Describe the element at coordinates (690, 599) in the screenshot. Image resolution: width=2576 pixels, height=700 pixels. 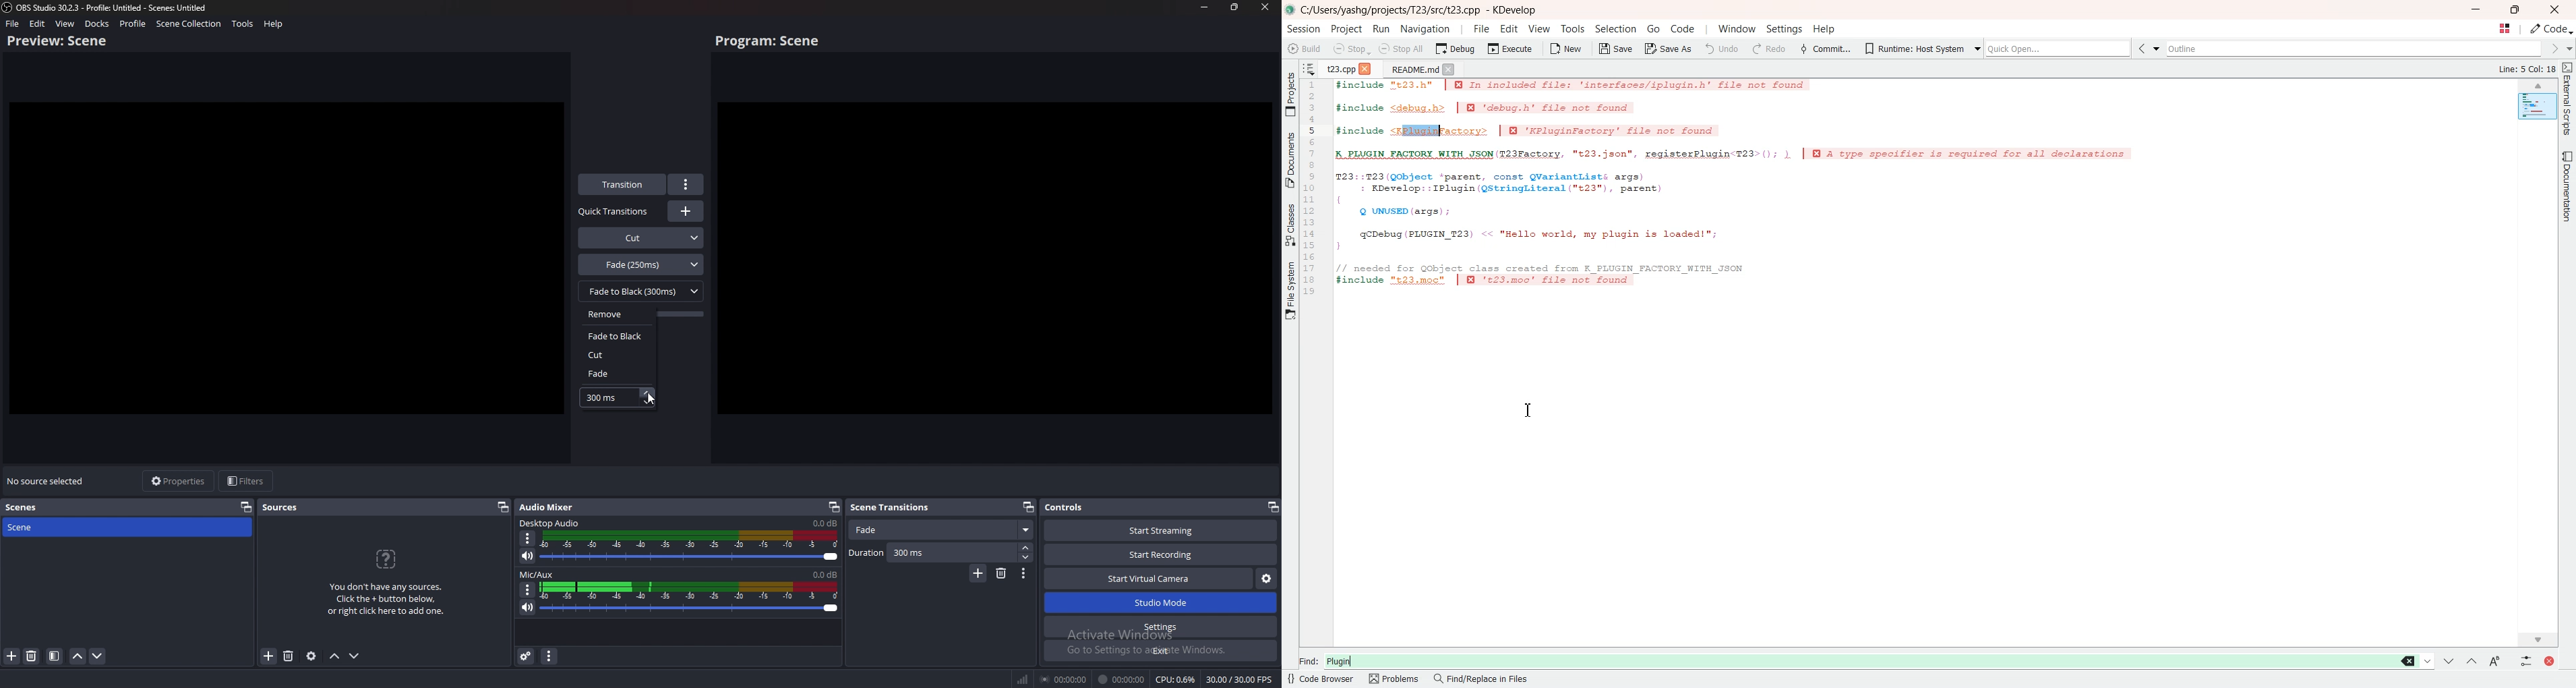
I see `mic/aux sound bar` at that location.